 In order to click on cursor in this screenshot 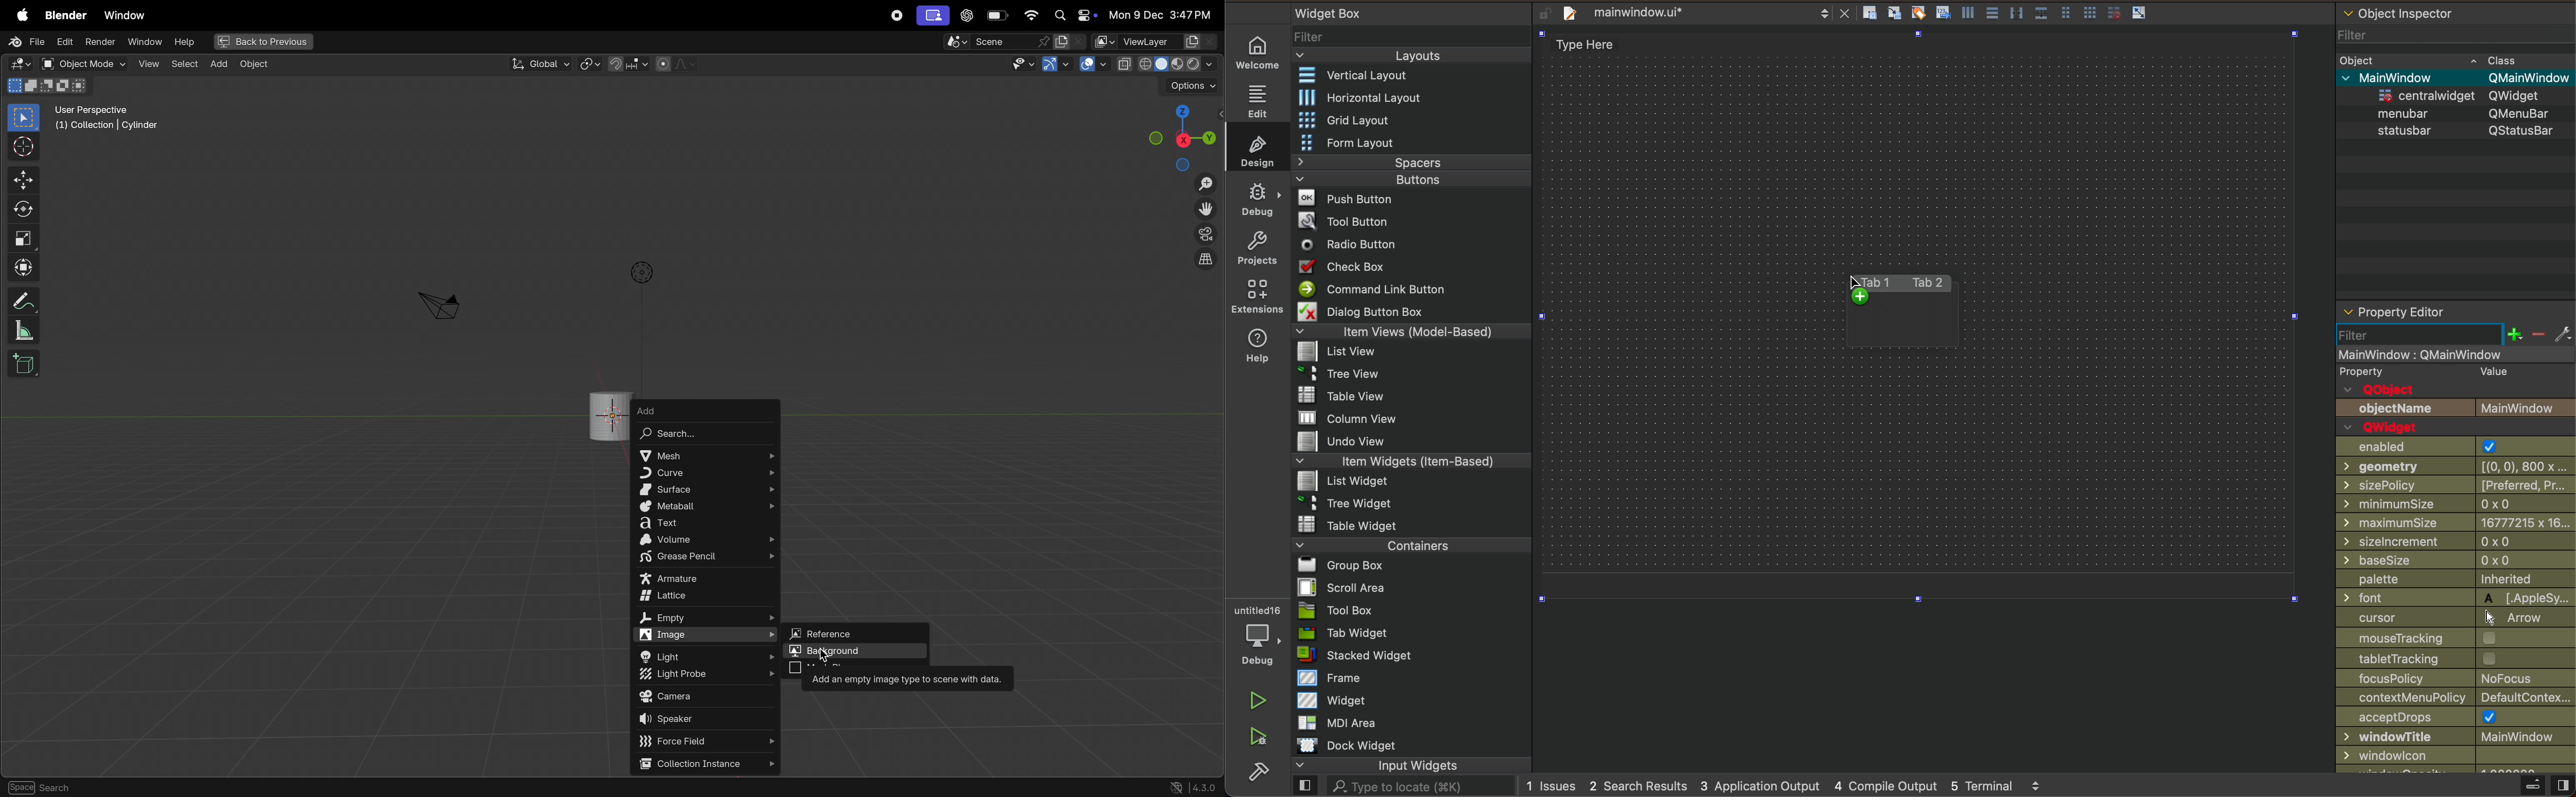, I will do `click(2454, 619)`.